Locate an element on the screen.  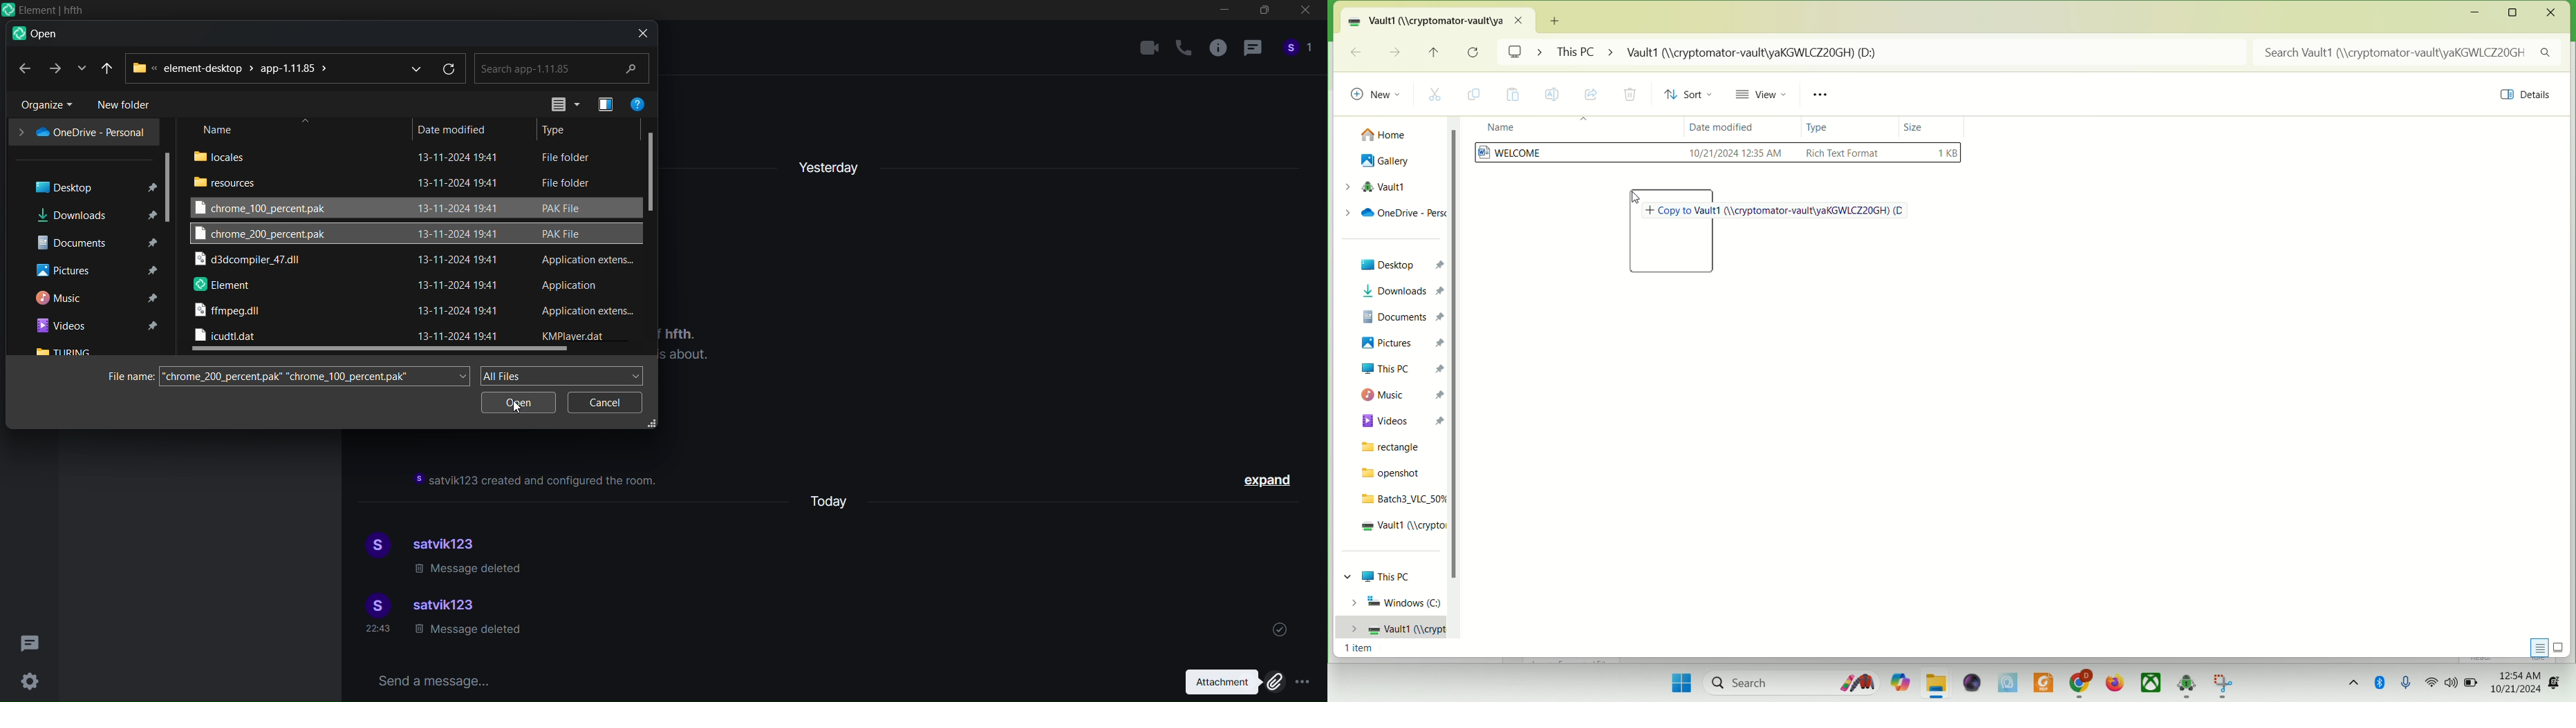
satvik123 is located at coordinates (447, 607).